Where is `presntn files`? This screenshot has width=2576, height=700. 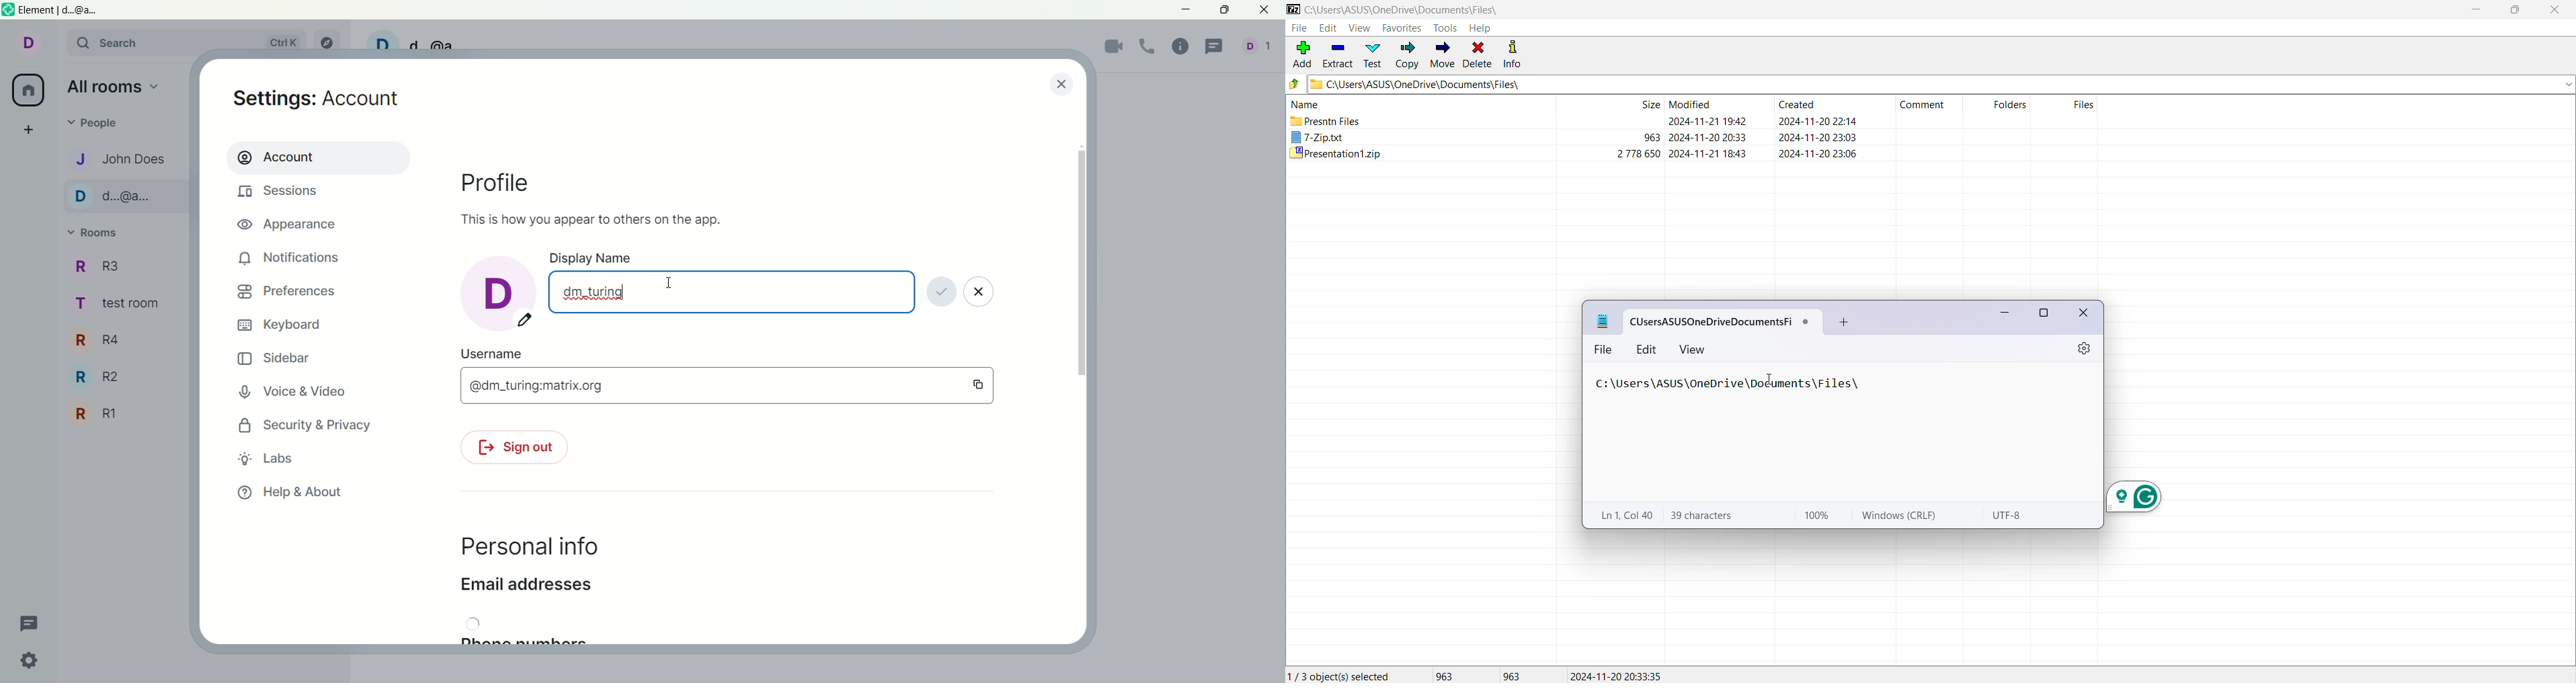
presntn files is located at coordinates (1326, 120).